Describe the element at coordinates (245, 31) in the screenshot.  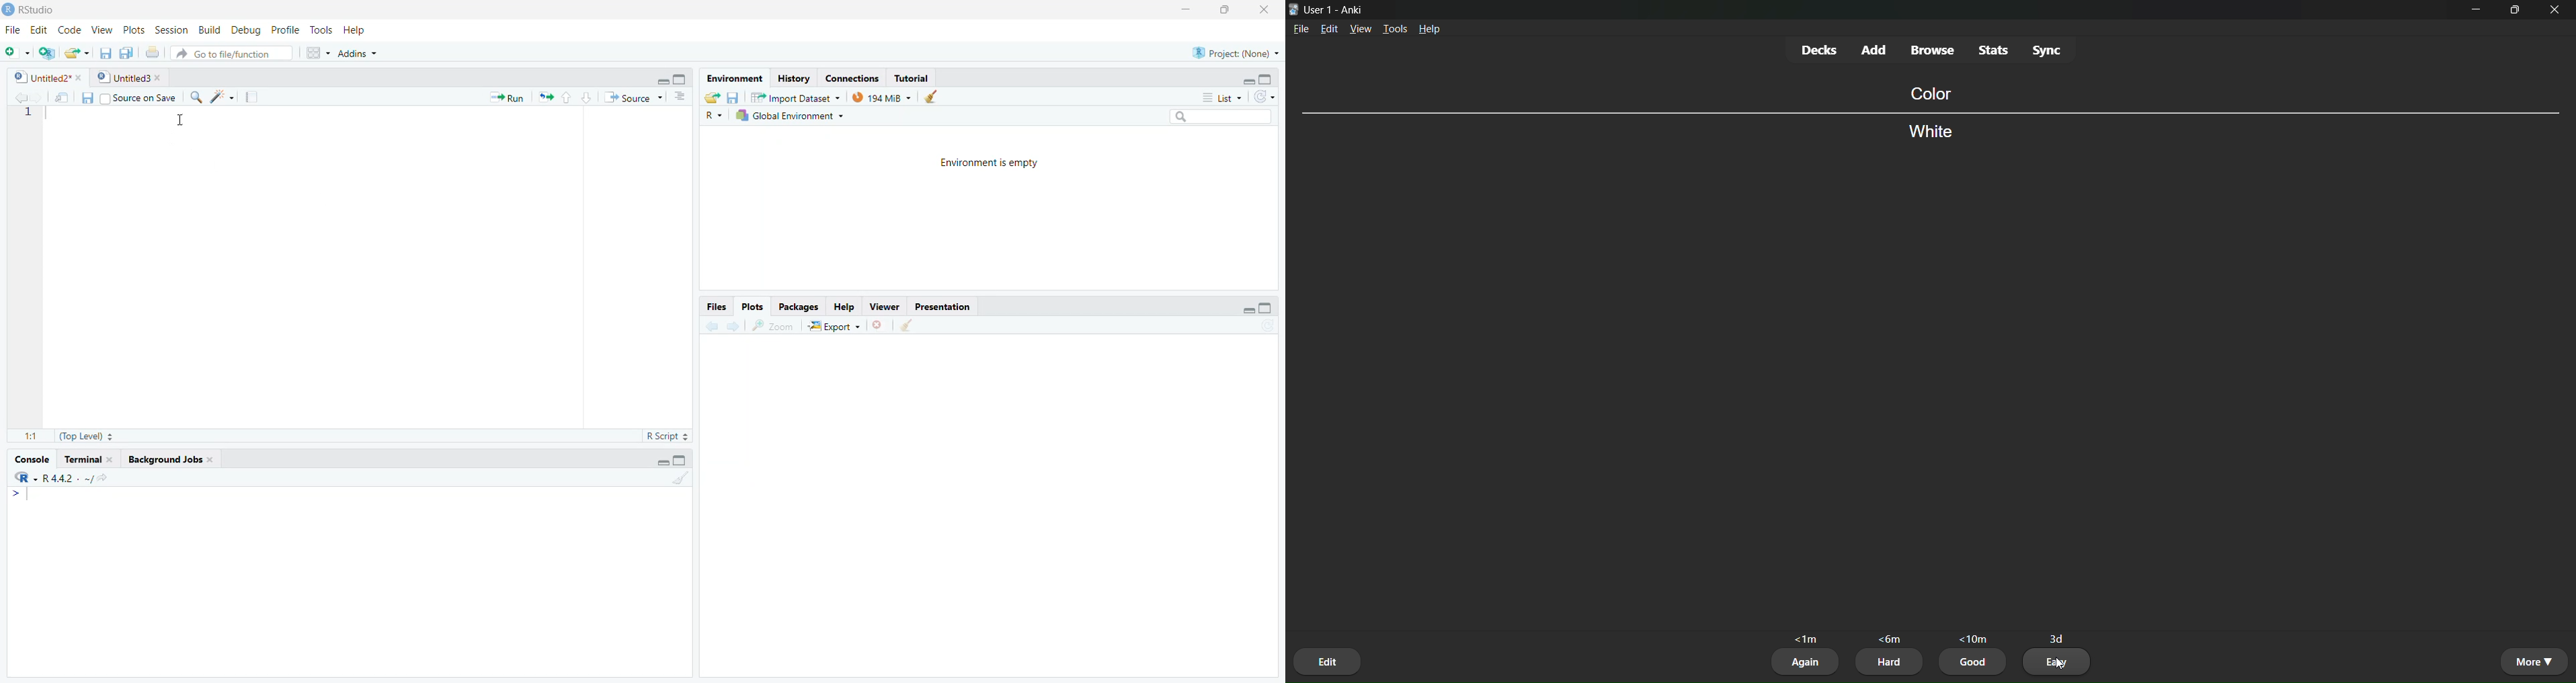
I see `Debug` at that location.